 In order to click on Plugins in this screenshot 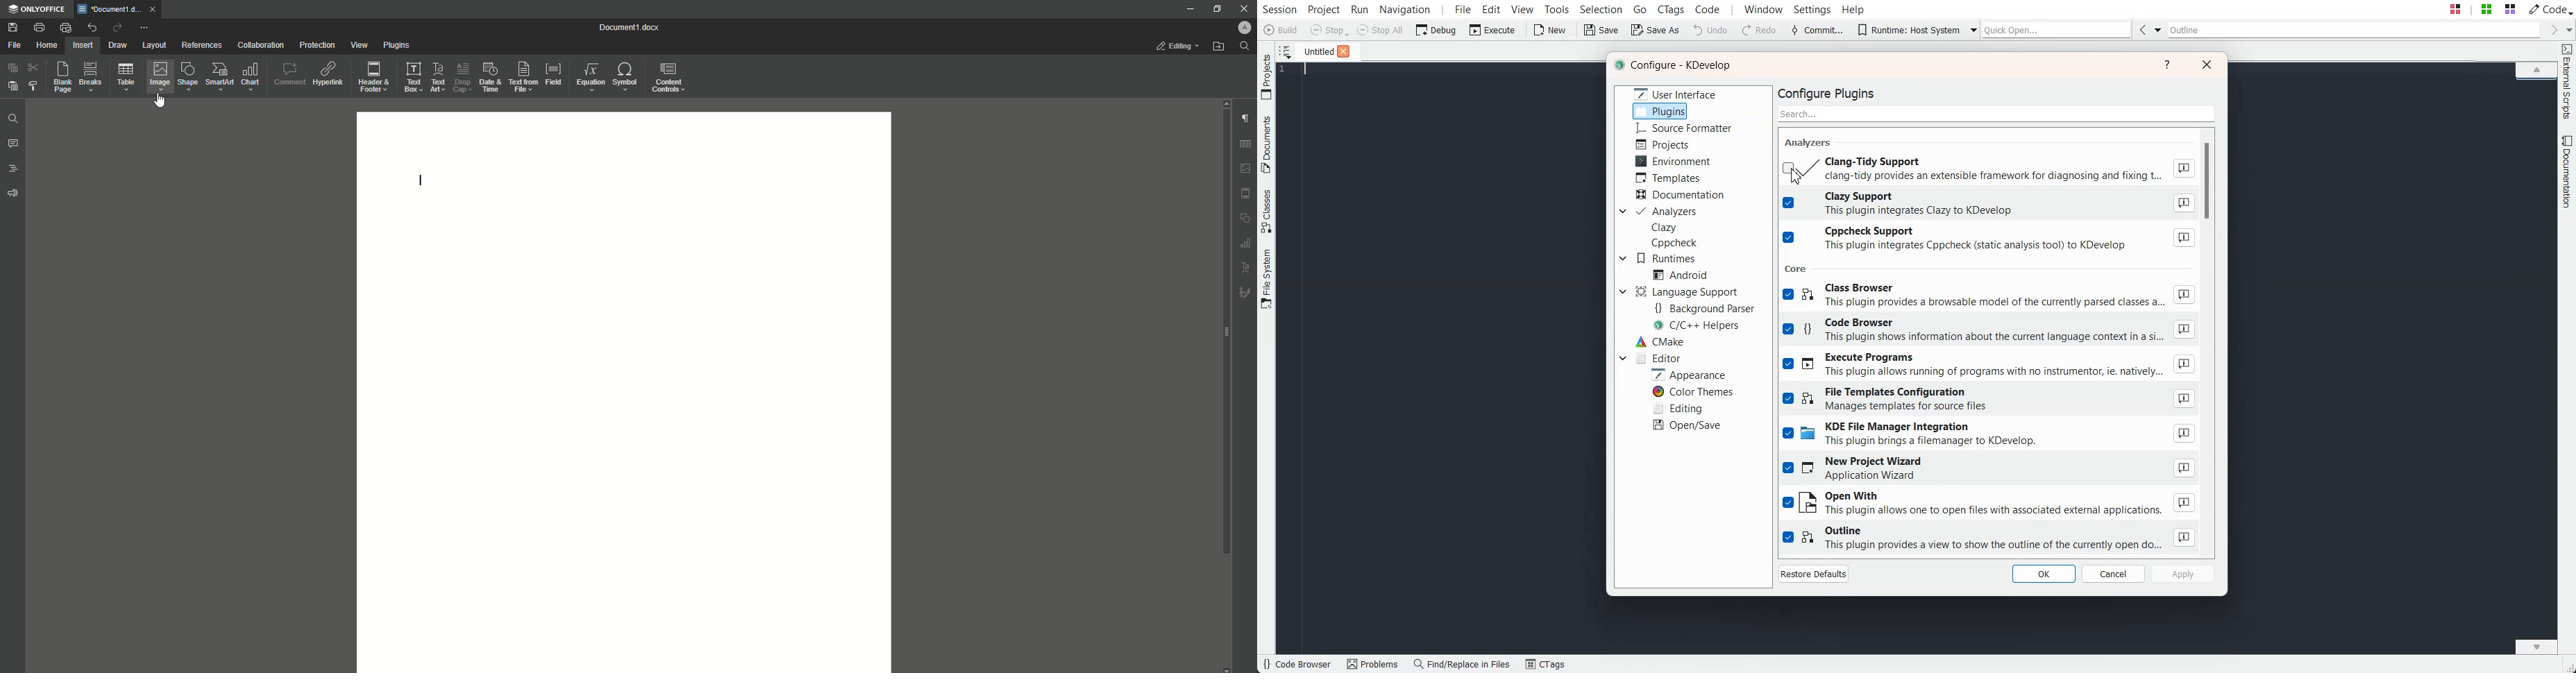, I will do `click(398, 46)`.